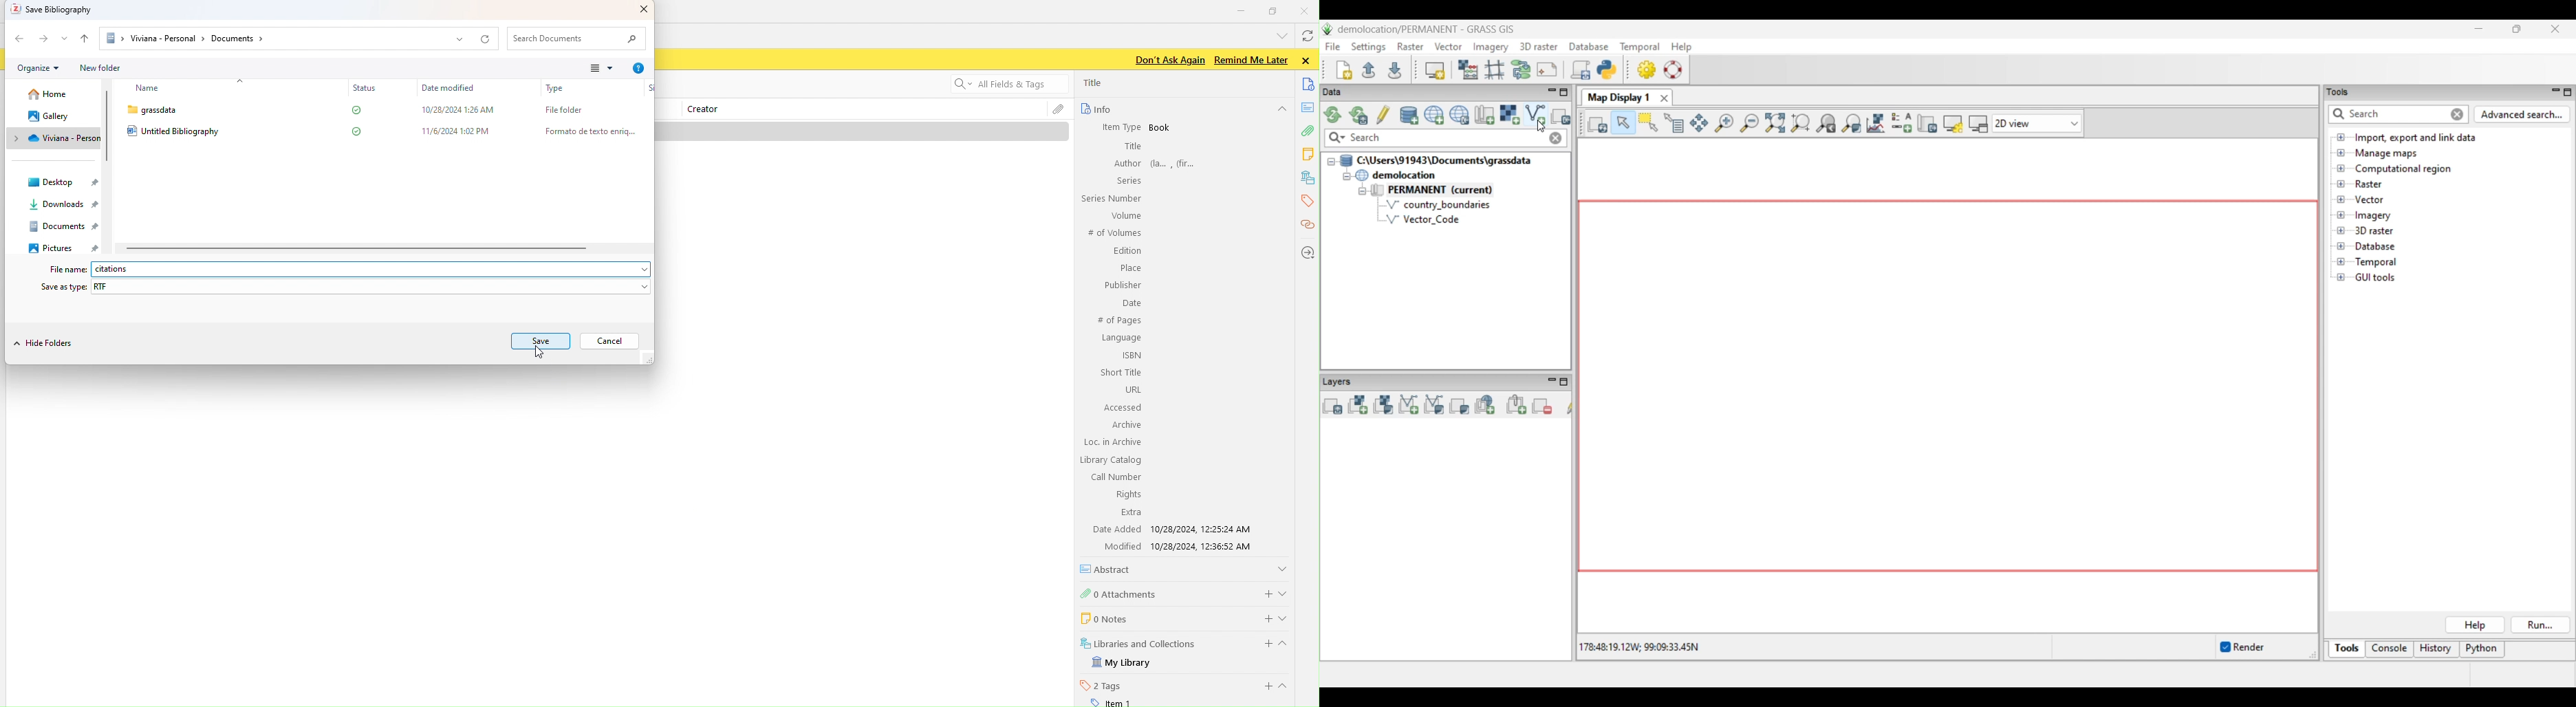 This screenshot has height=728, width=2576. I want to click on Language, so click(1121, 338).